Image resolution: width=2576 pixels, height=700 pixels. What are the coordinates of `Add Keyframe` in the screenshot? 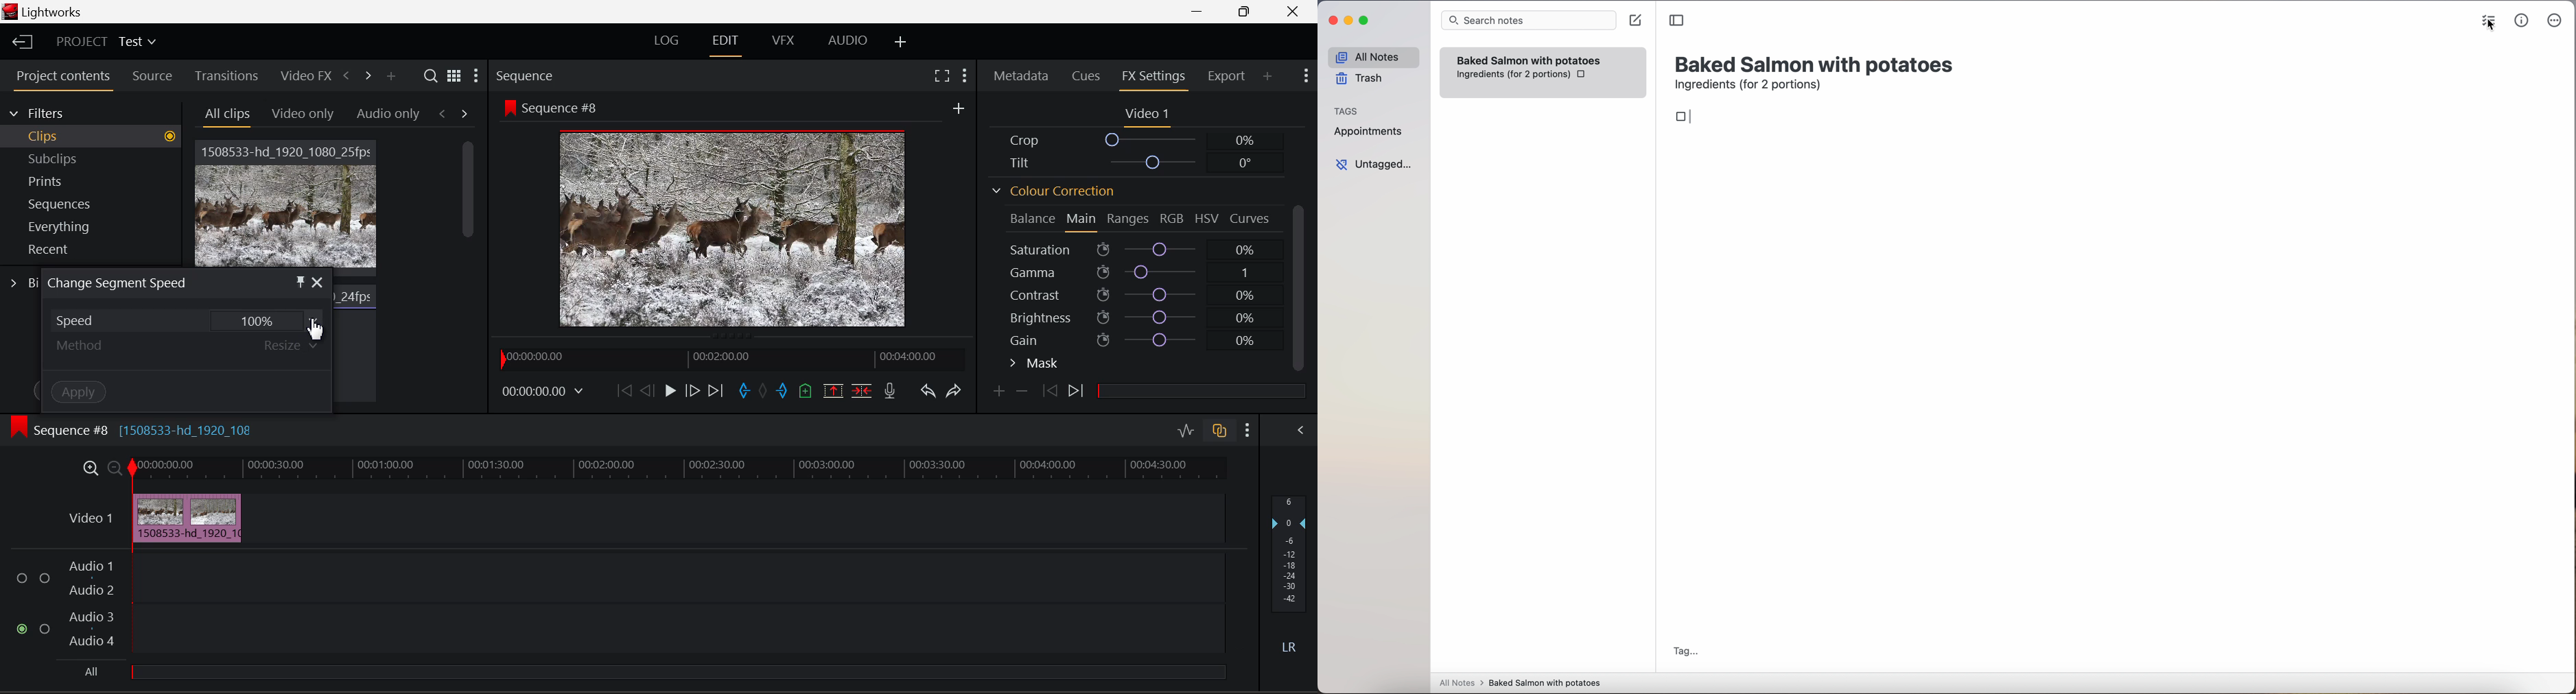 It's located at (1000, 392).